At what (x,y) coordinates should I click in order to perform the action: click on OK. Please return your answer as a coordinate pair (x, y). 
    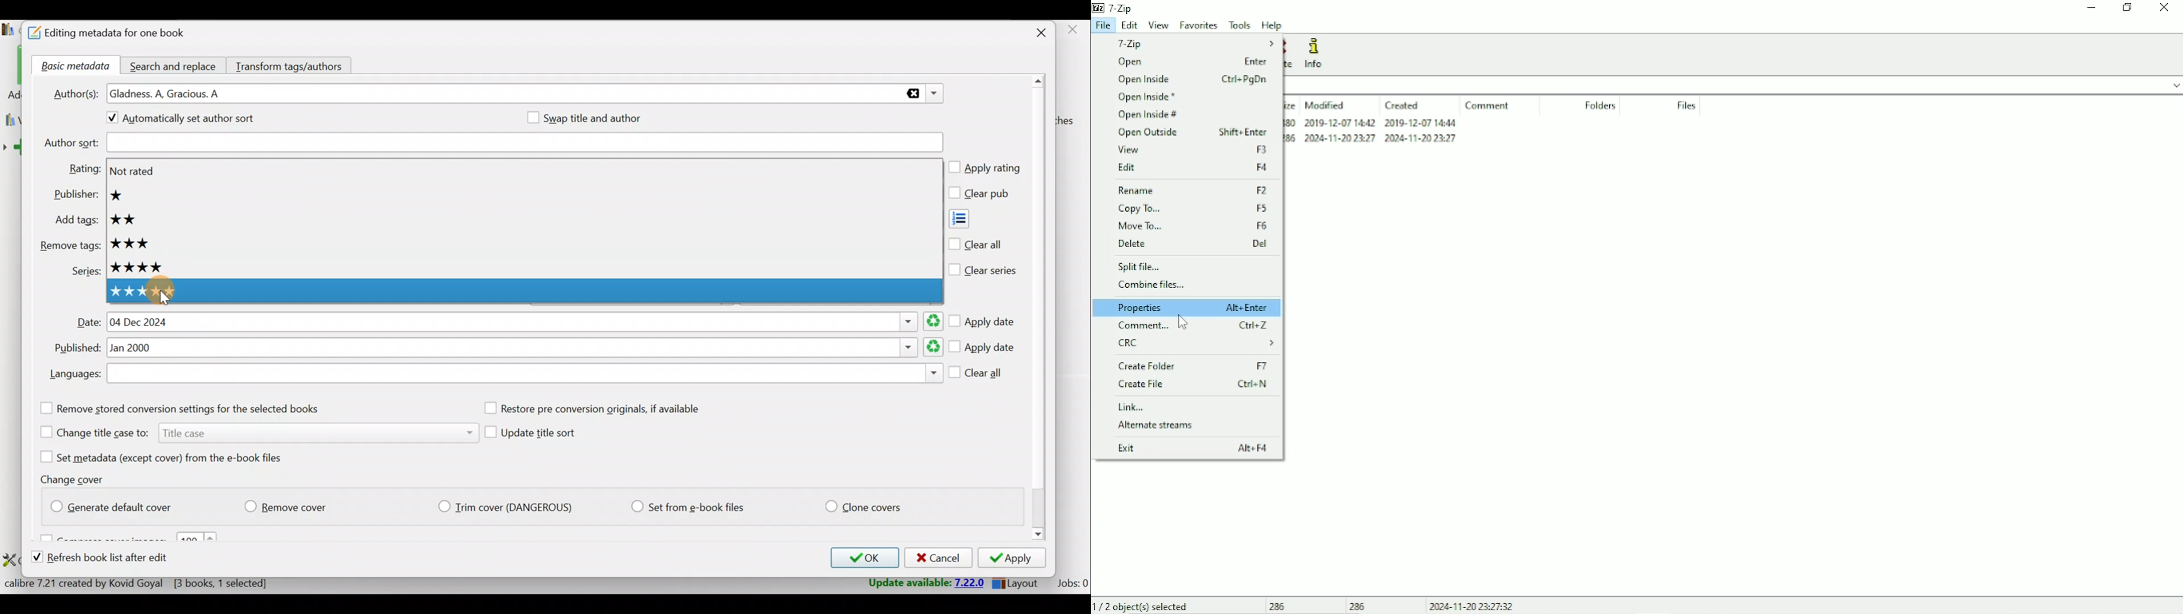
    Looking at the image, I should click on (862, 558).